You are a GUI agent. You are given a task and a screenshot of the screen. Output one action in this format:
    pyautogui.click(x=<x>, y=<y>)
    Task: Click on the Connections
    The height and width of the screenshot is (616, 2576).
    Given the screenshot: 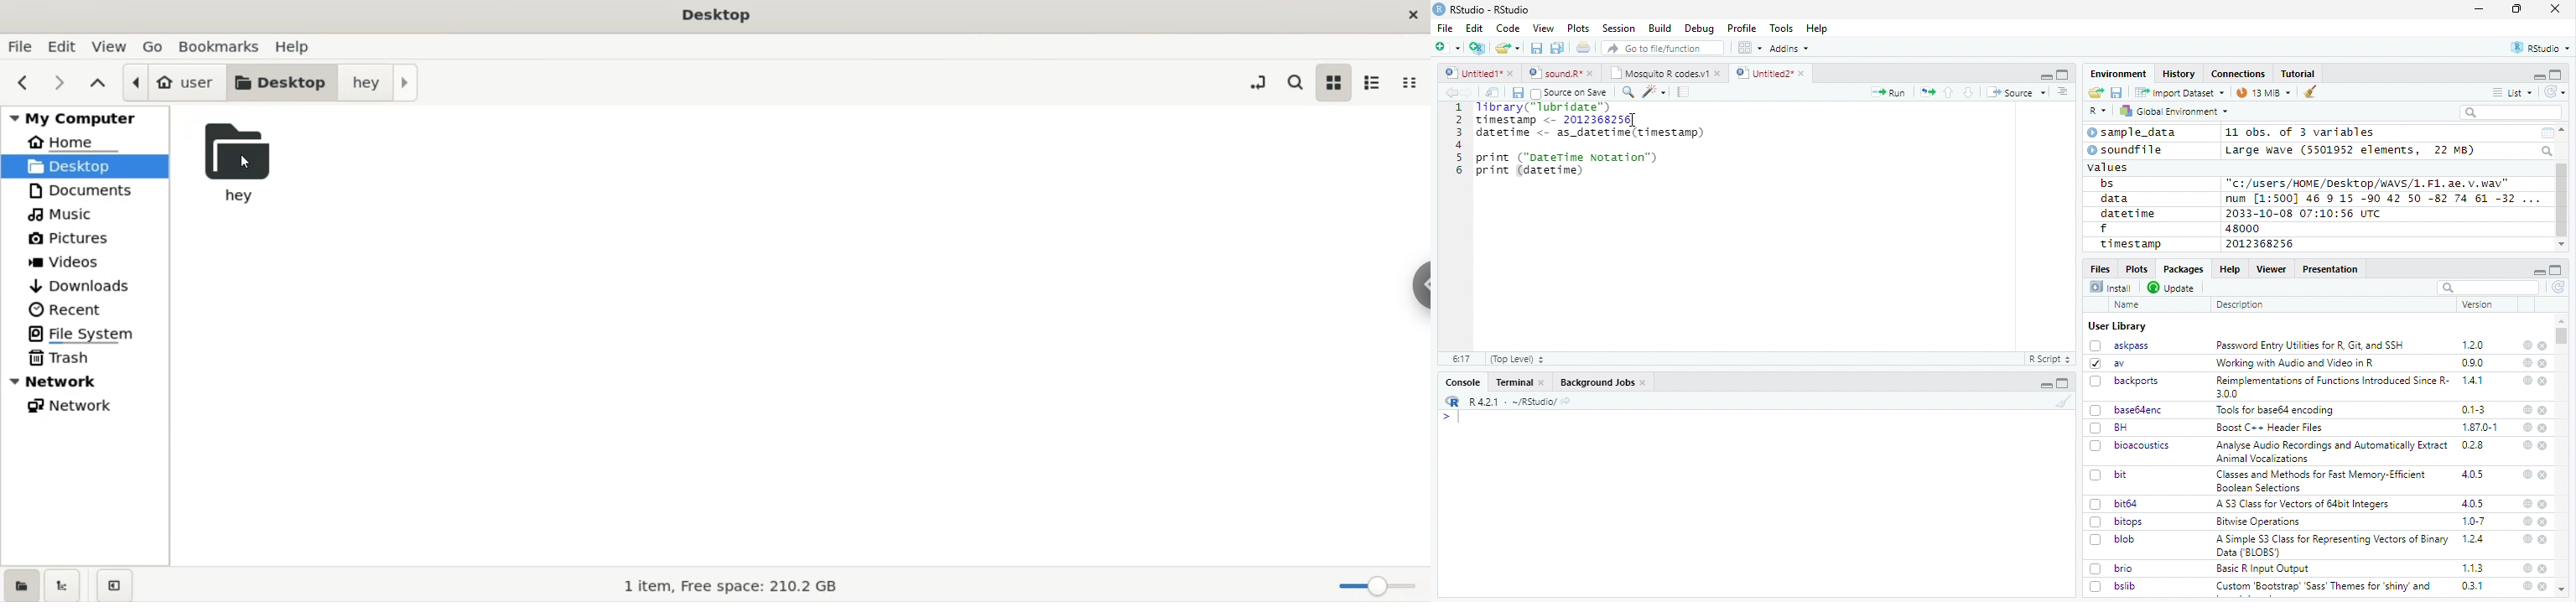 What is the action you would take?
    pyautogui.click(x=2237, y=74)
    